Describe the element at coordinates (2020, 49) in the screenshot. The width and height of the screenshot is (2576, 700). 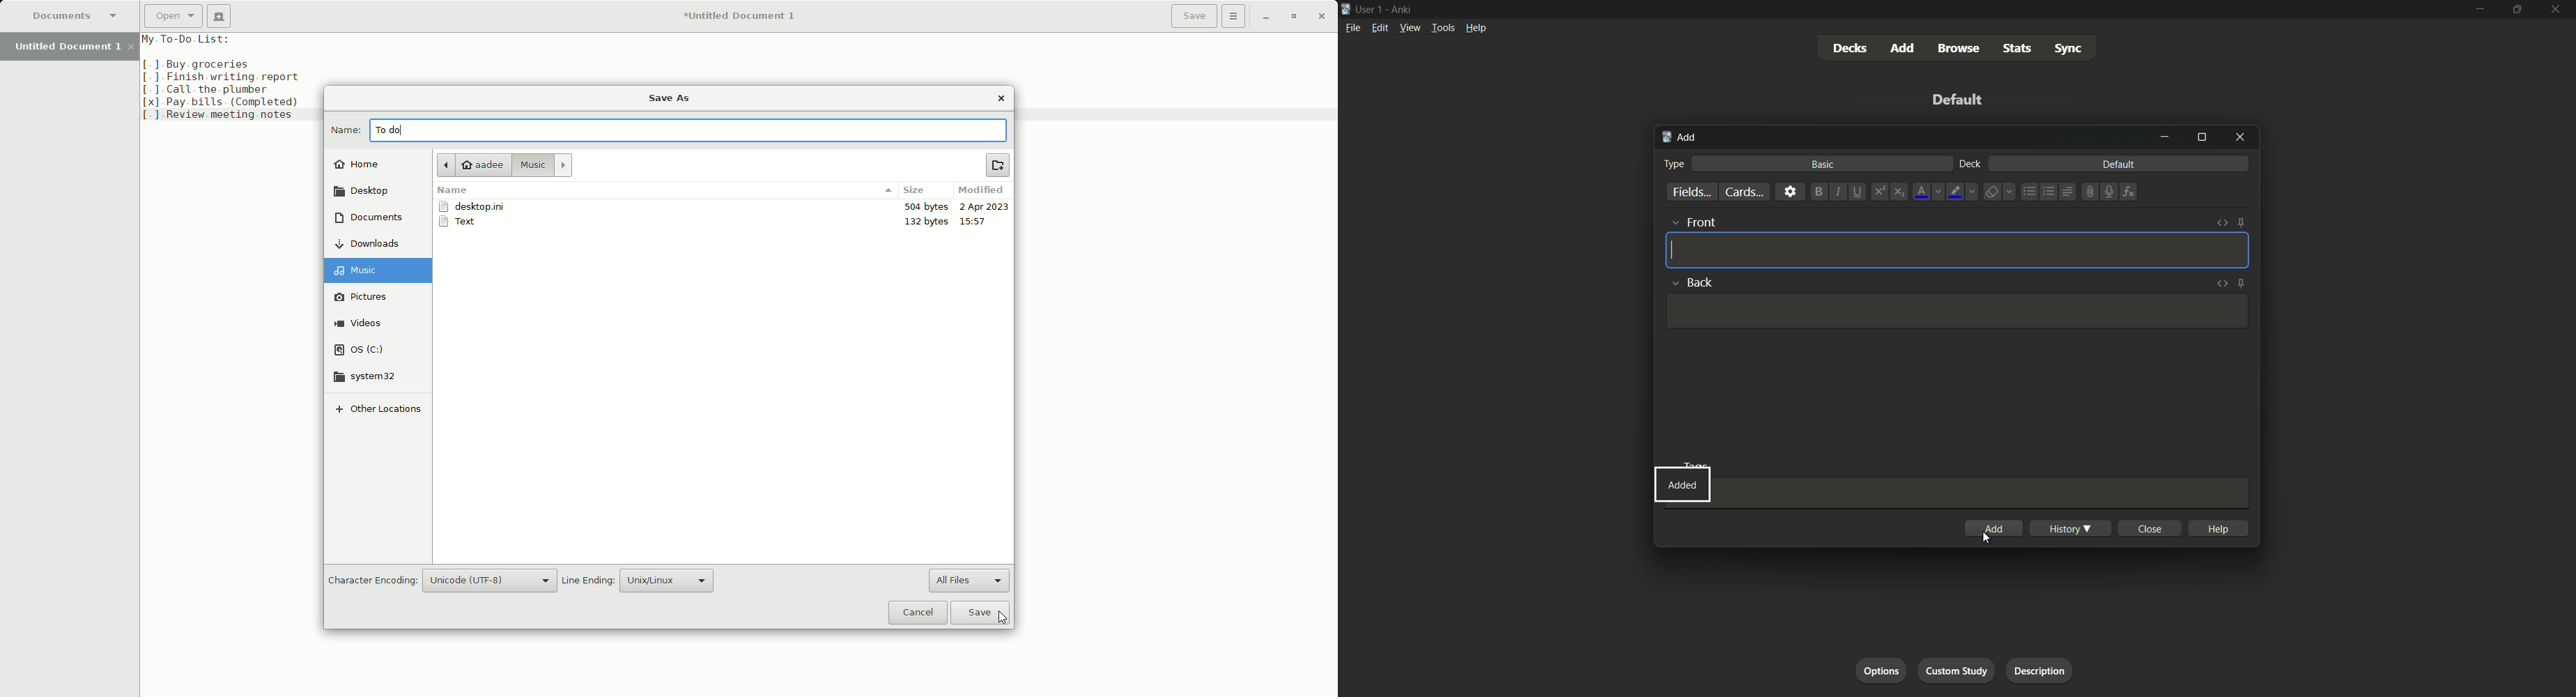
I see `stats` at that location.